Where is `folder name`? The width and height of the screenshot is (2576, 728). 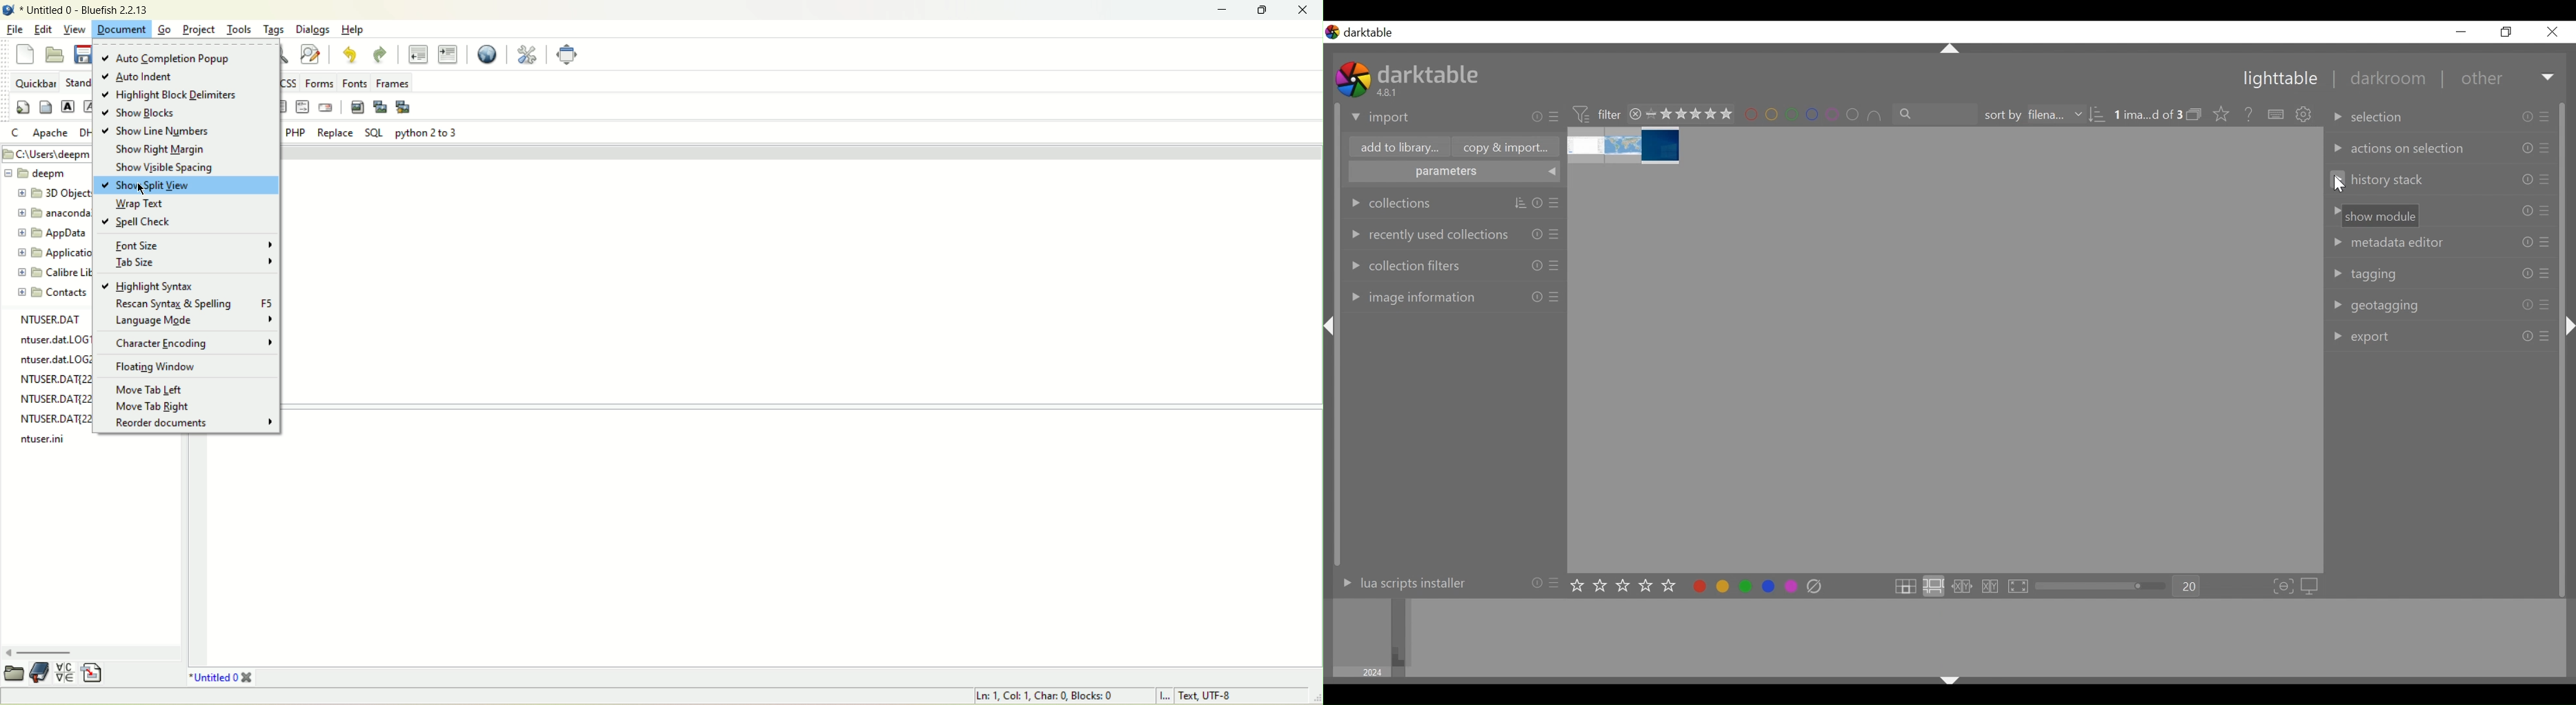 folder name is located at coordinates (50, 254).